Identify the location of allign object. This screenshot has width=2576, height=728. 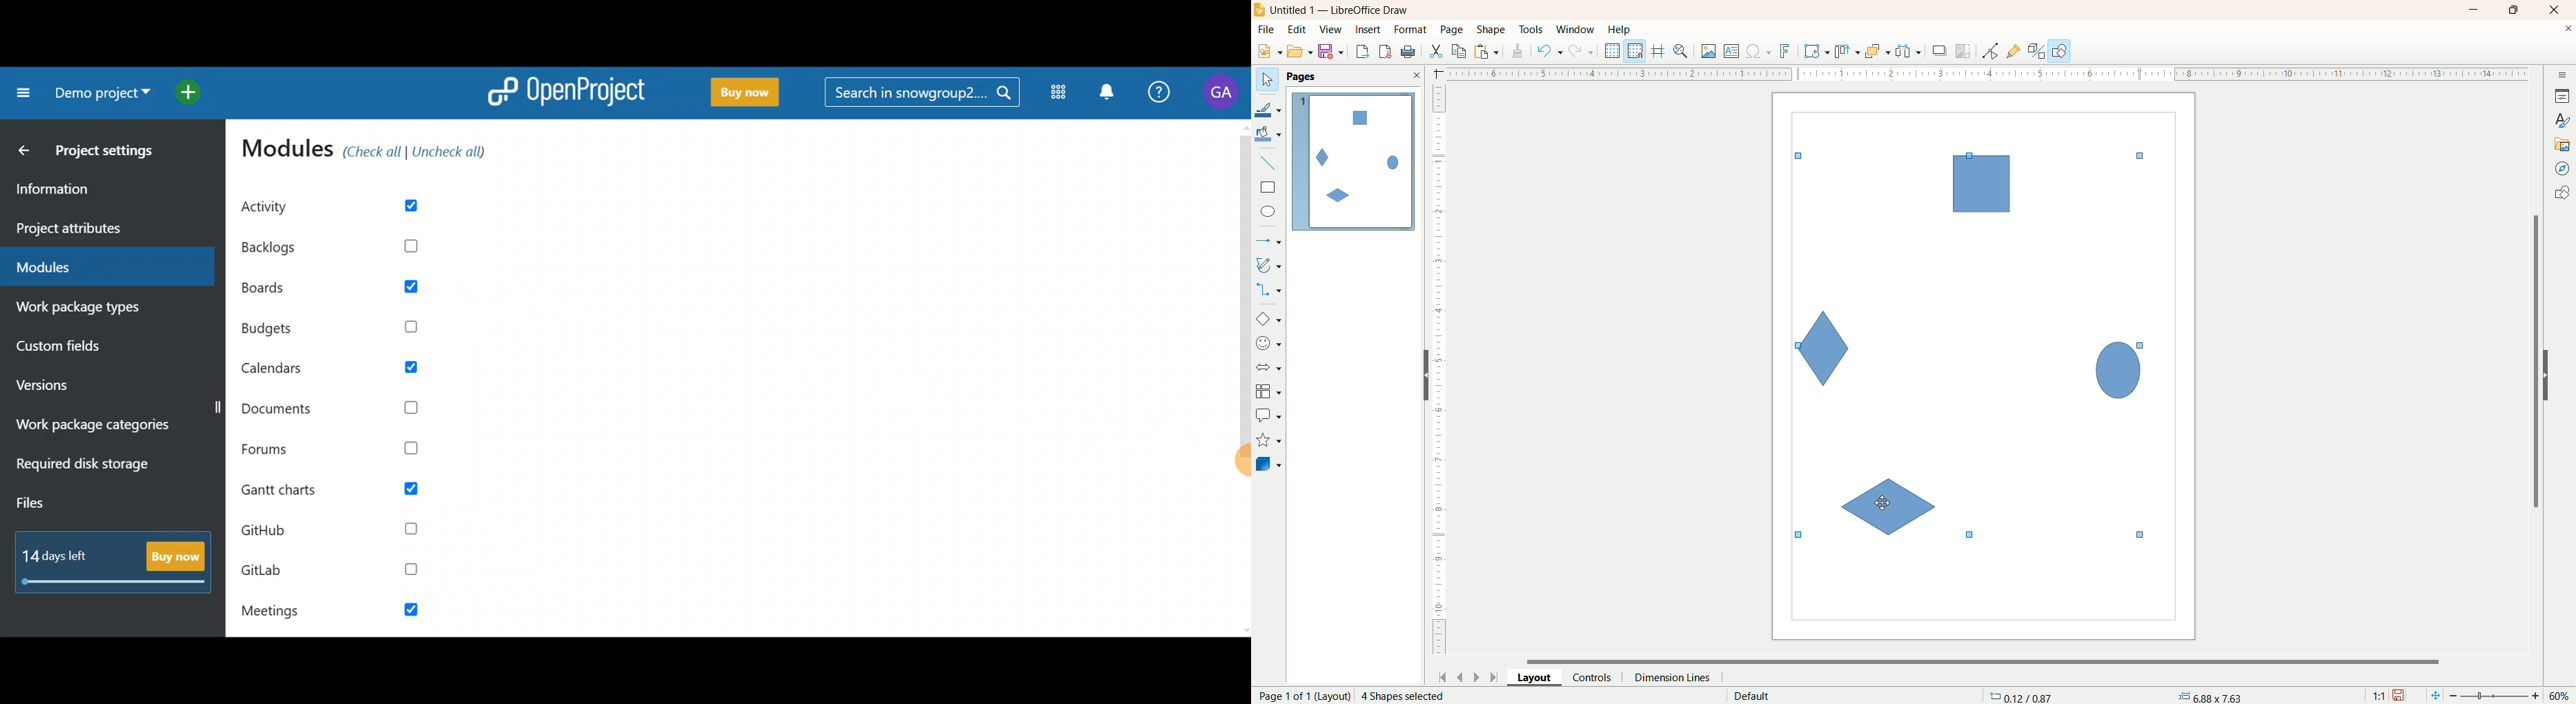
(1848, 52).